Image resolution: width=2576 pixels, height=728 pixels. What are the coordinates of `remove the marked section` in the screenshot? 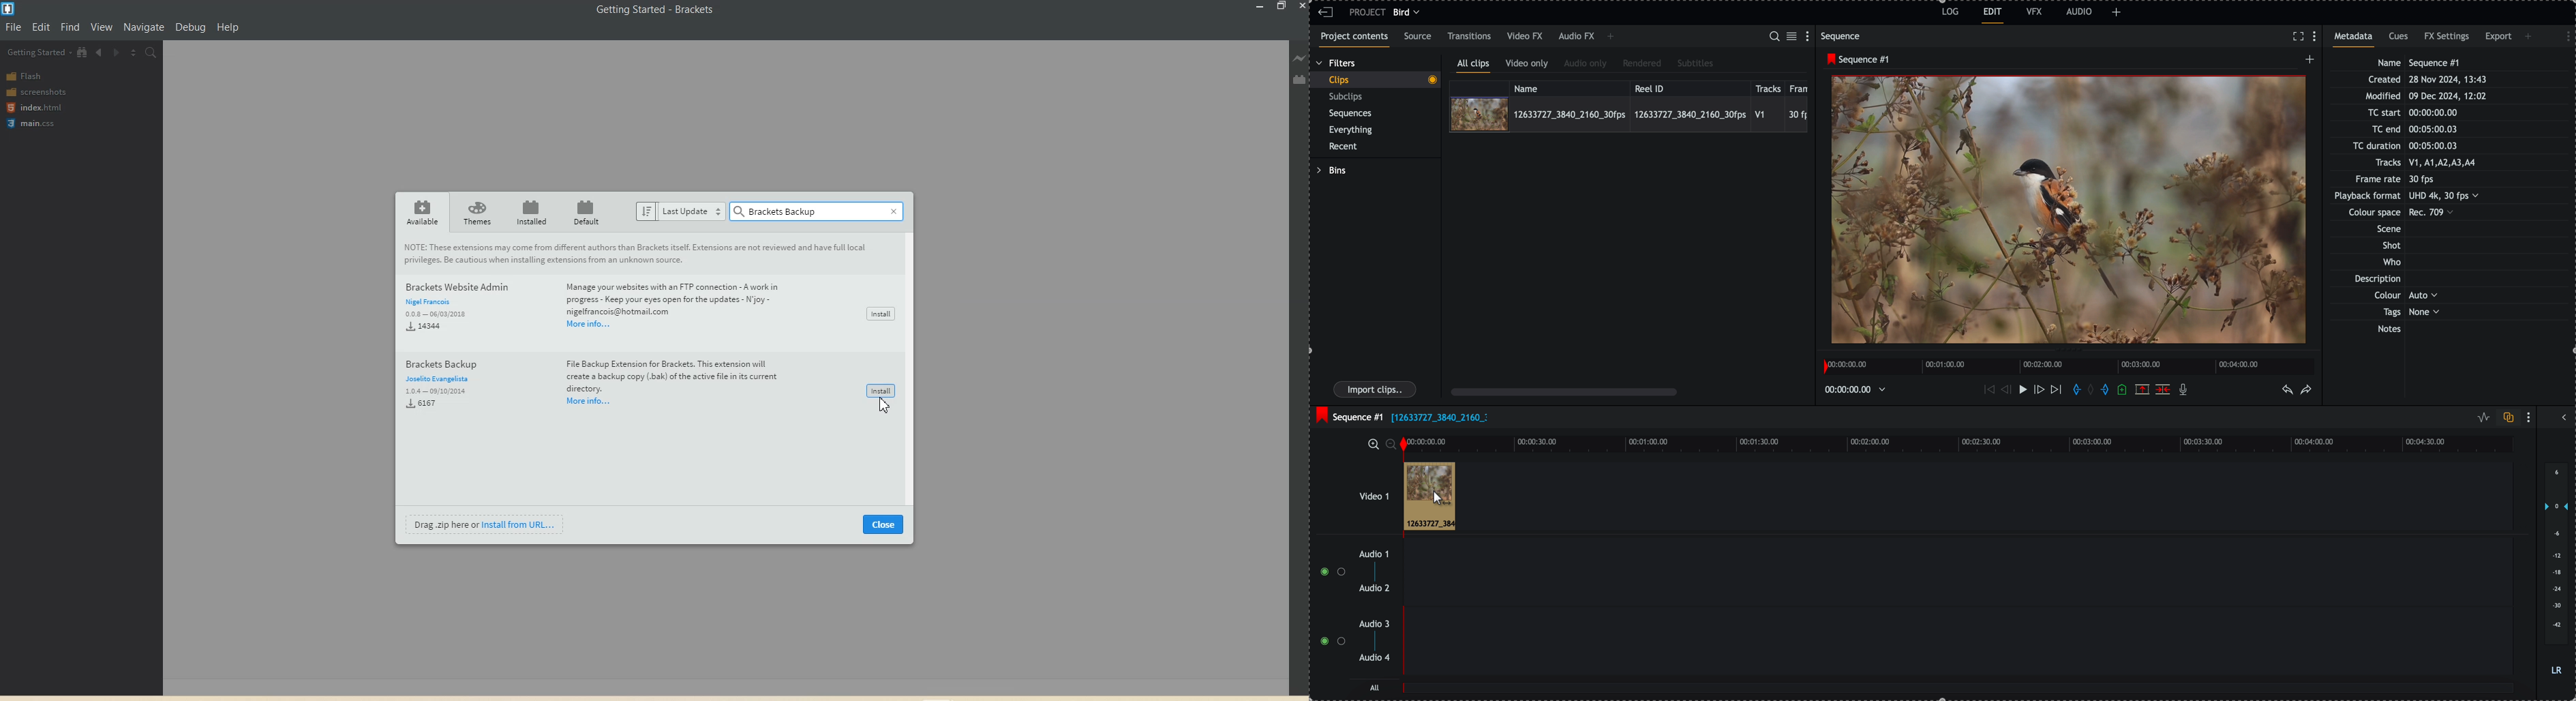 It's located at (2142, 389).